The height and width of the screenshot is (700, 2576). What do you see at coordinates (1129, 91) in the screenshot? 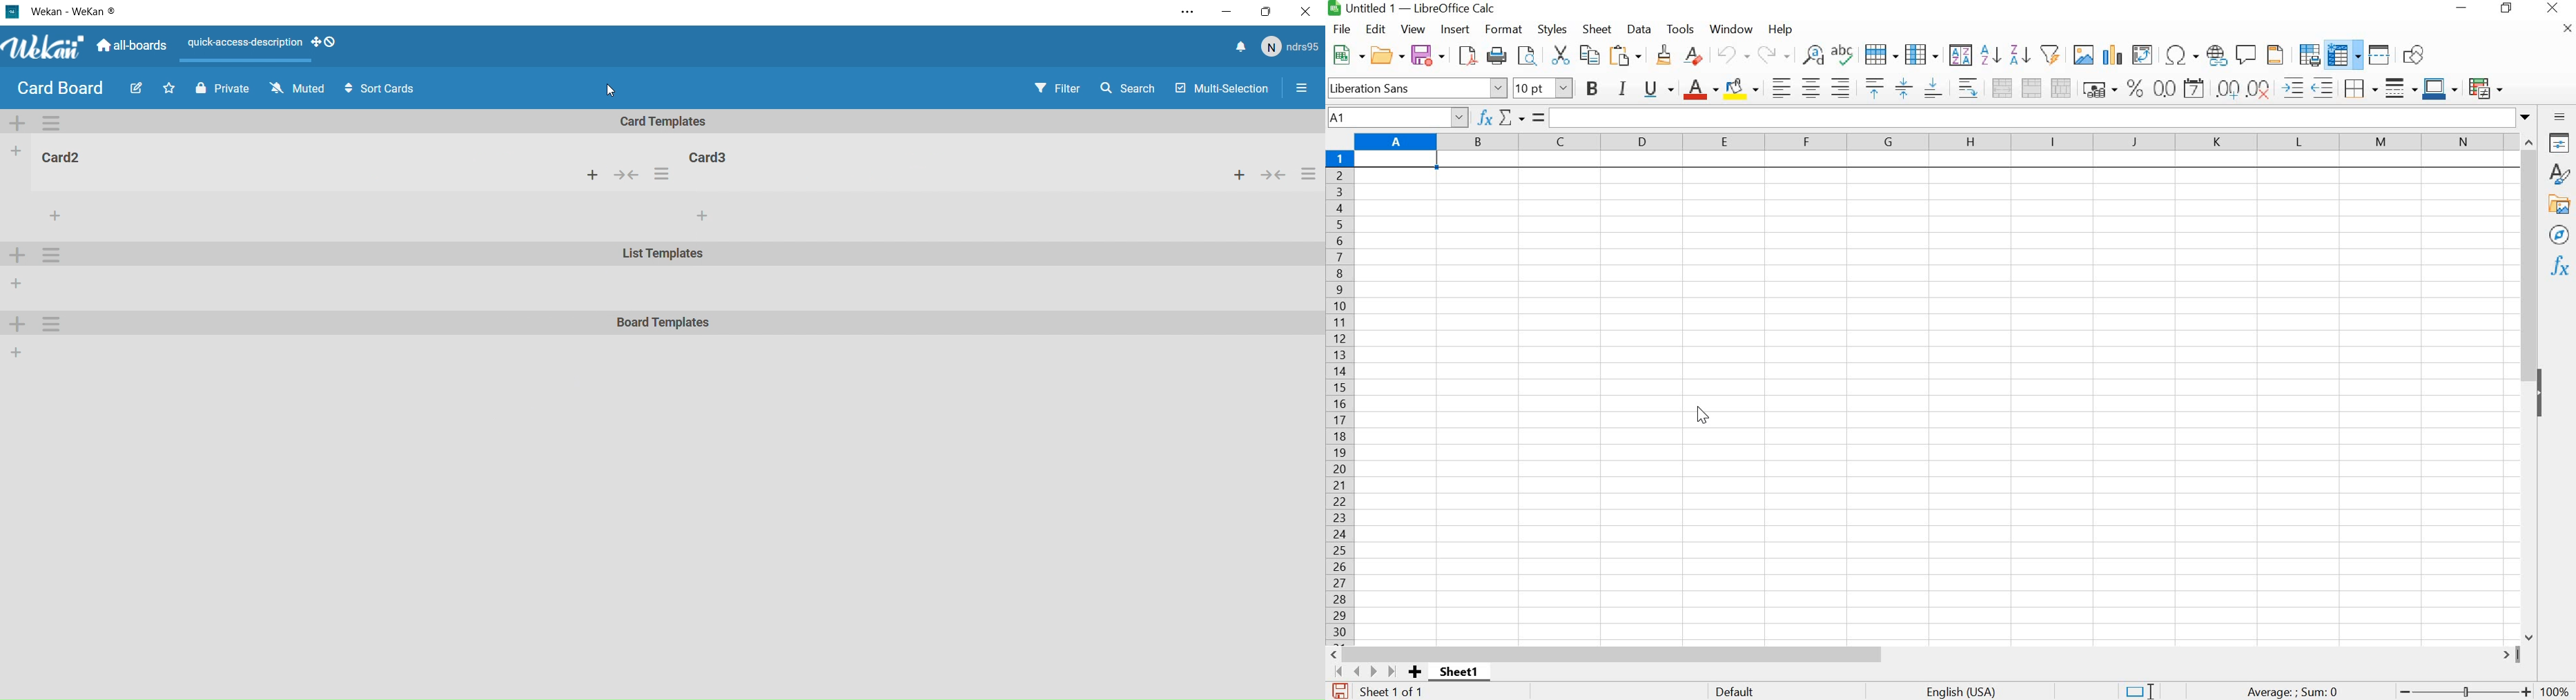
I see `Search` at bounding box center [1129, 91].